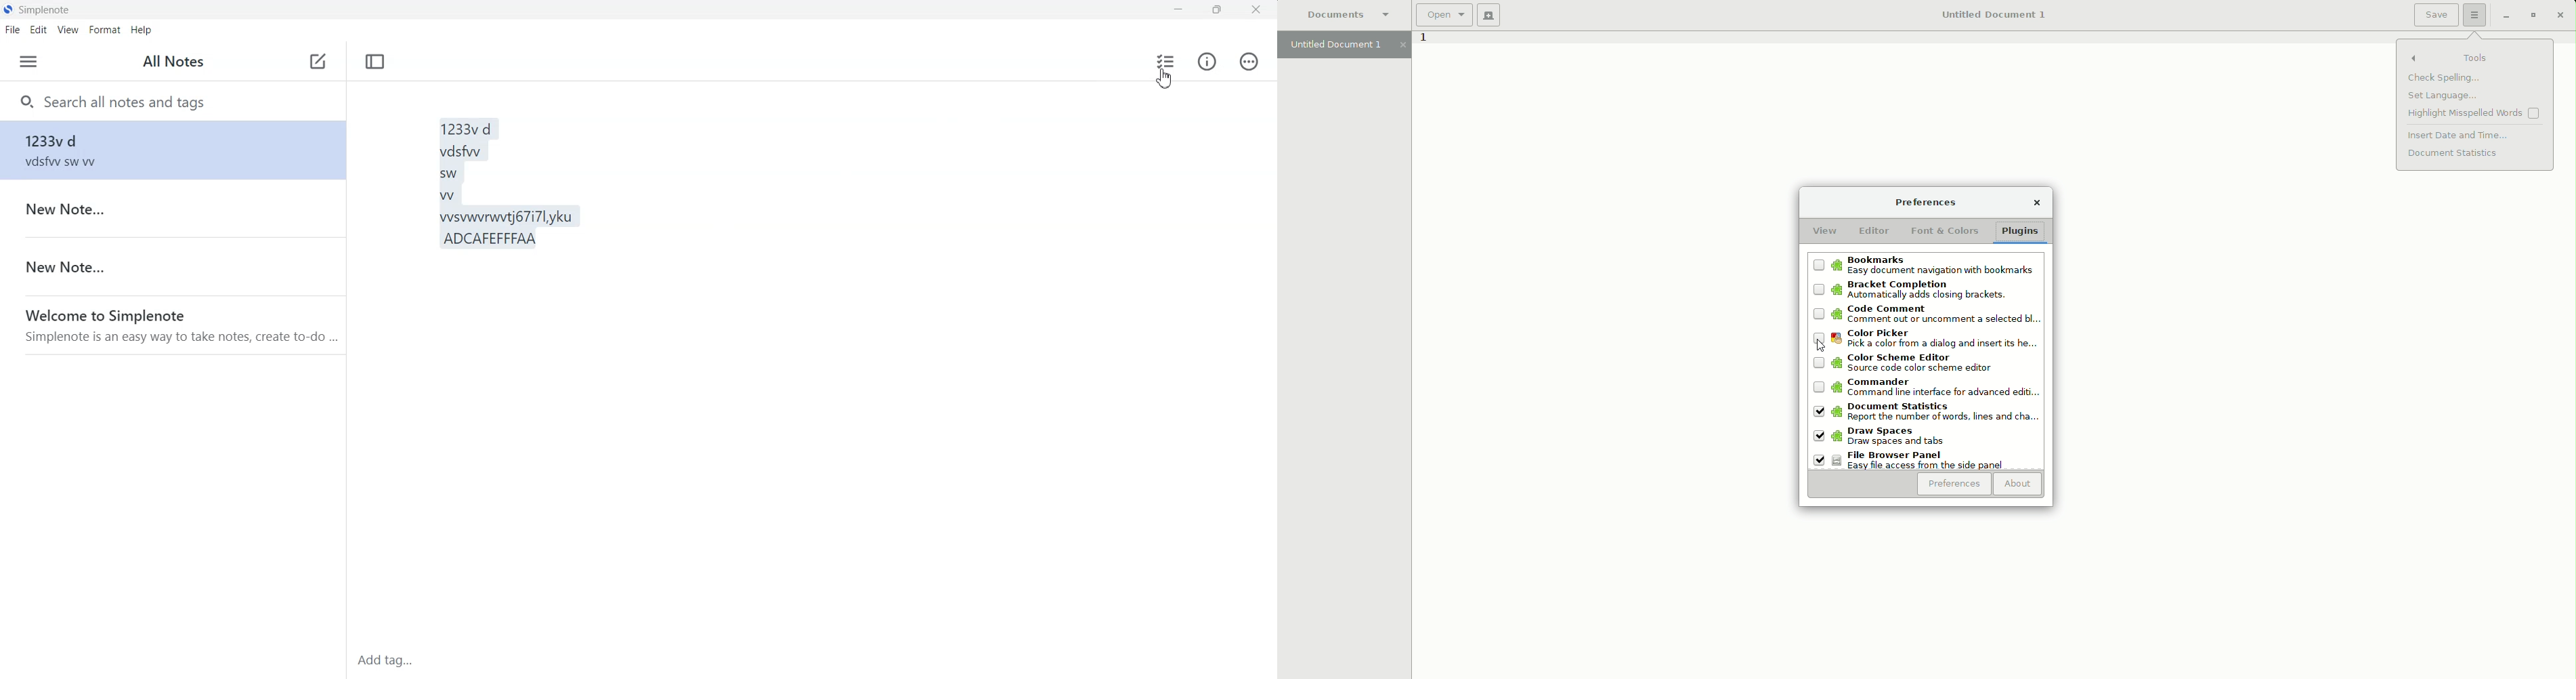 This screenshot has height=700, width=2576. What do you see at coordinates (1926, 389) in the screenshot?
I see `Commander: Command line interface for advanced ed...` at bounding box center [1926, 389].